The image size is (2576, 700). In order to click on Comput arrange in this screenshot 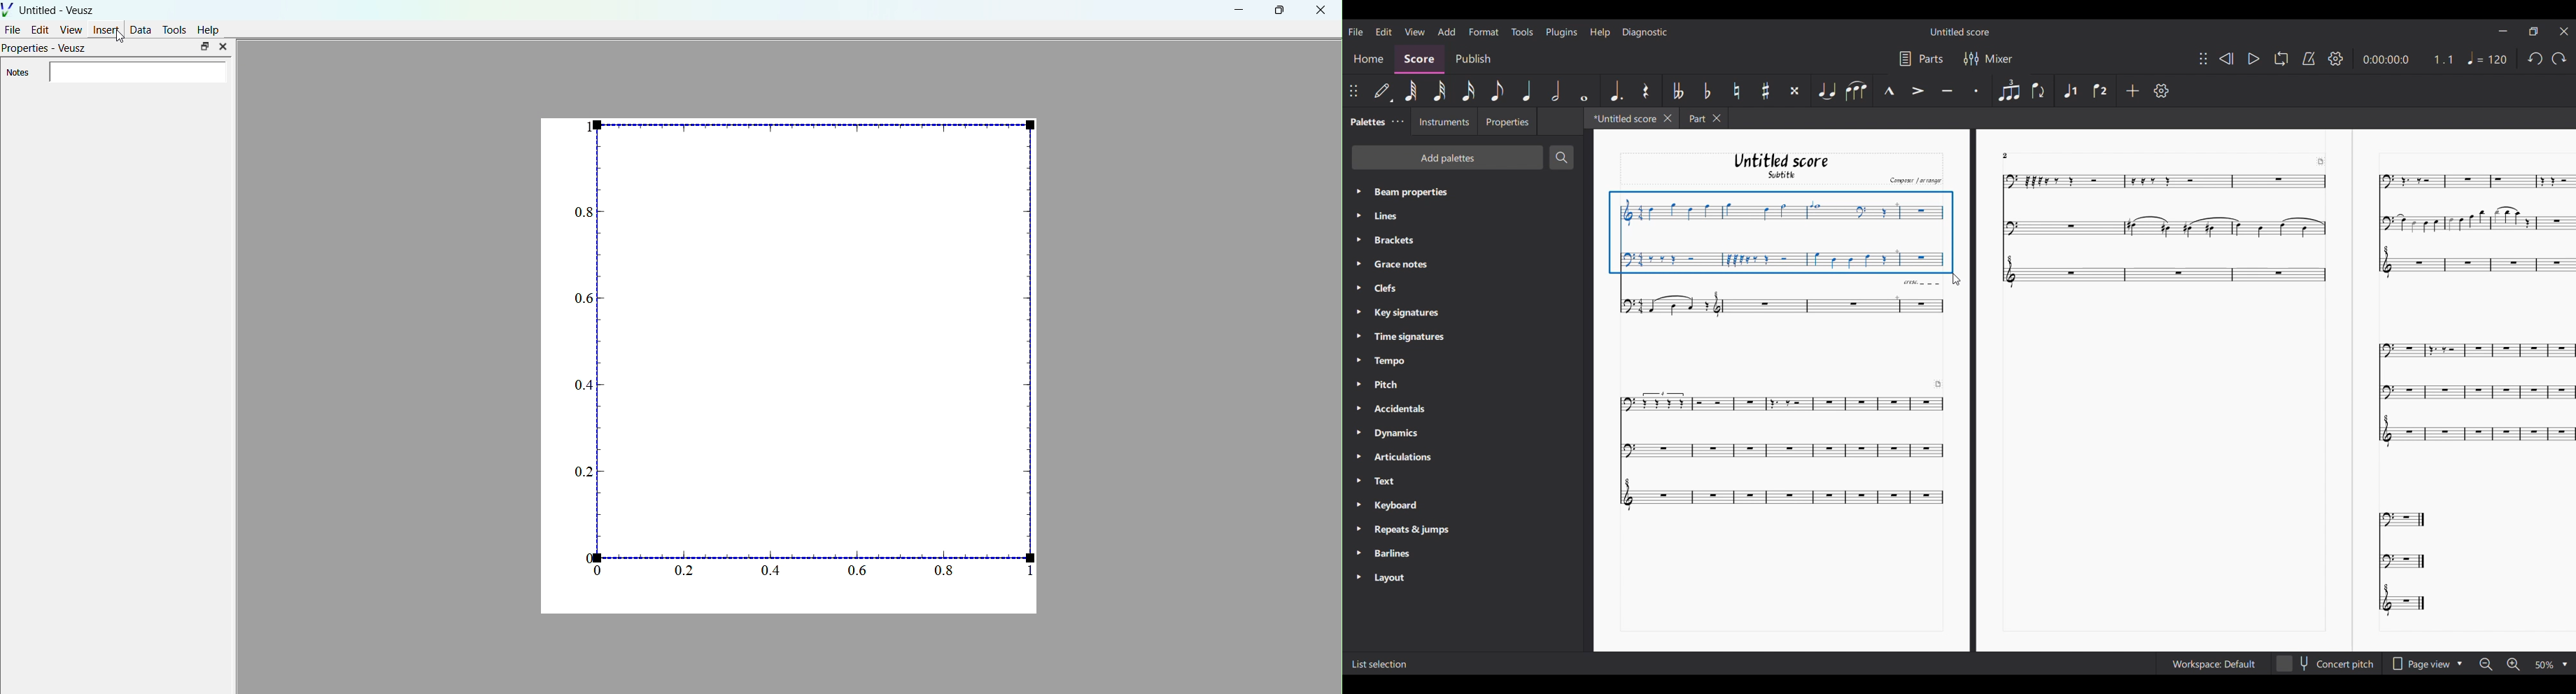, I will do `click(1913, 180)`.